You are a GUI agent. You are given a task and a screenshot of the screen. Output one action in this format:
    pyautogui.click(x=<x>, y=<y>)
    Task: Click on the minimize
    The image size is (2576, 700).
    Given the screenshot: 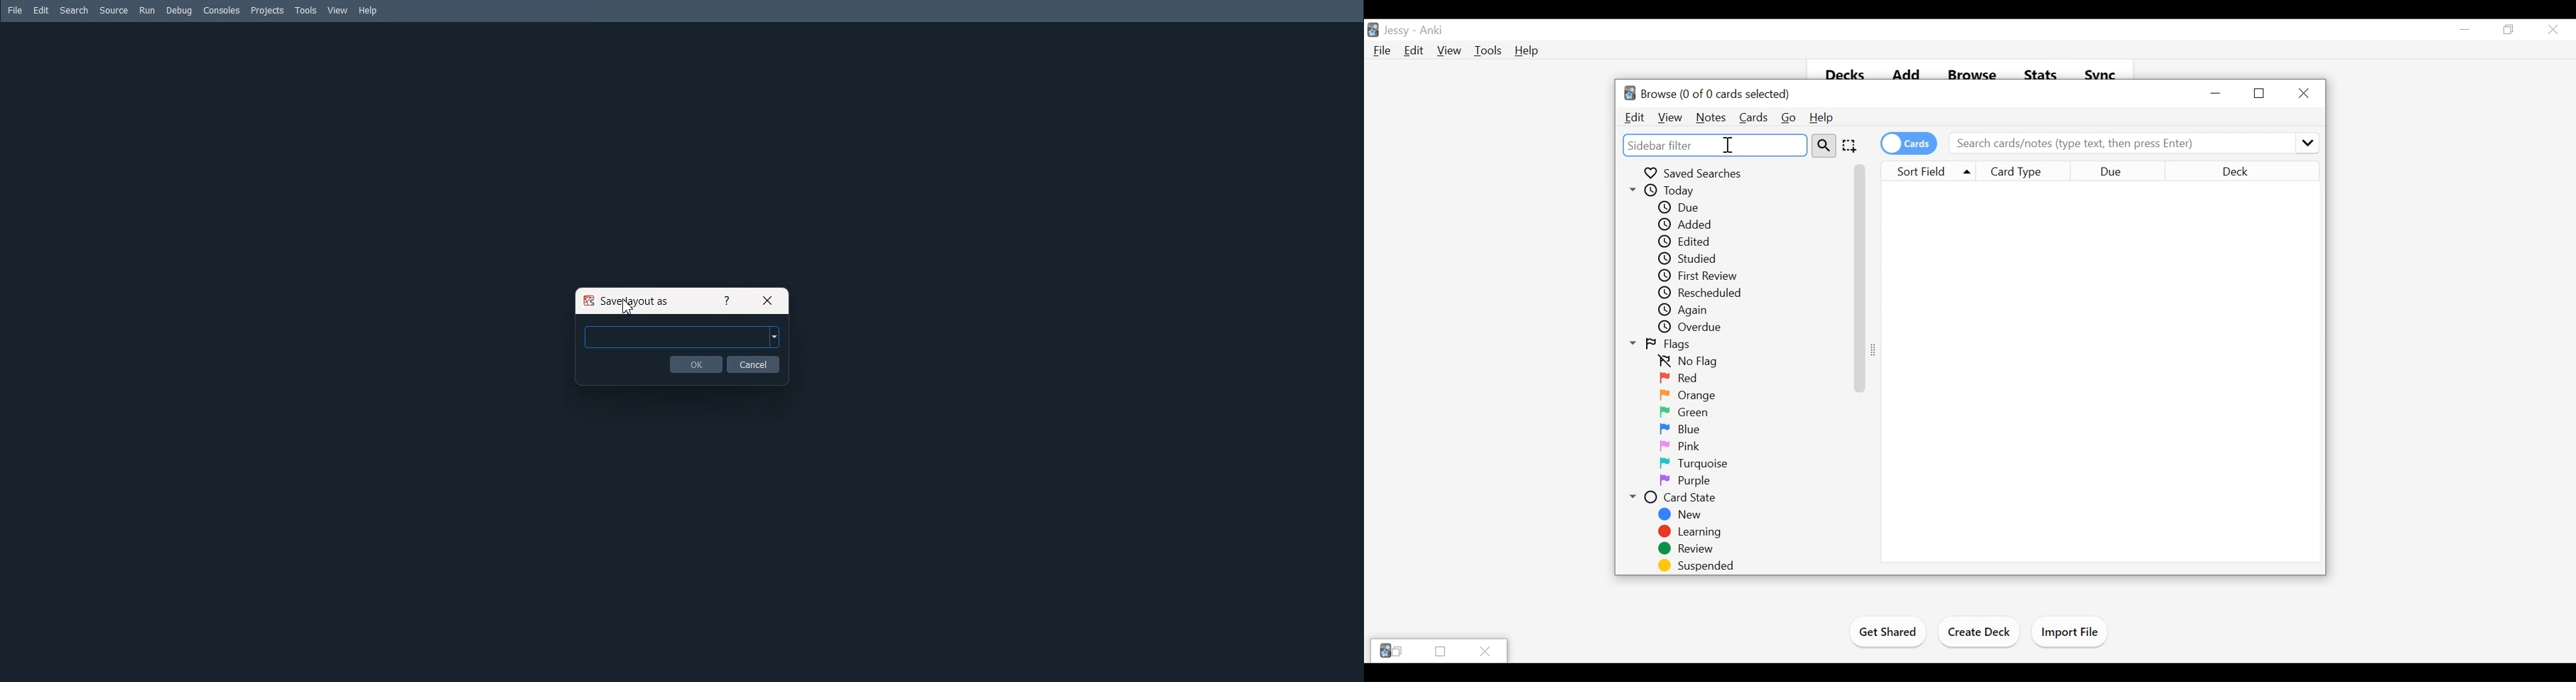 What is the action you would take?
    pyautogui.click(x=2465, y=29)
    